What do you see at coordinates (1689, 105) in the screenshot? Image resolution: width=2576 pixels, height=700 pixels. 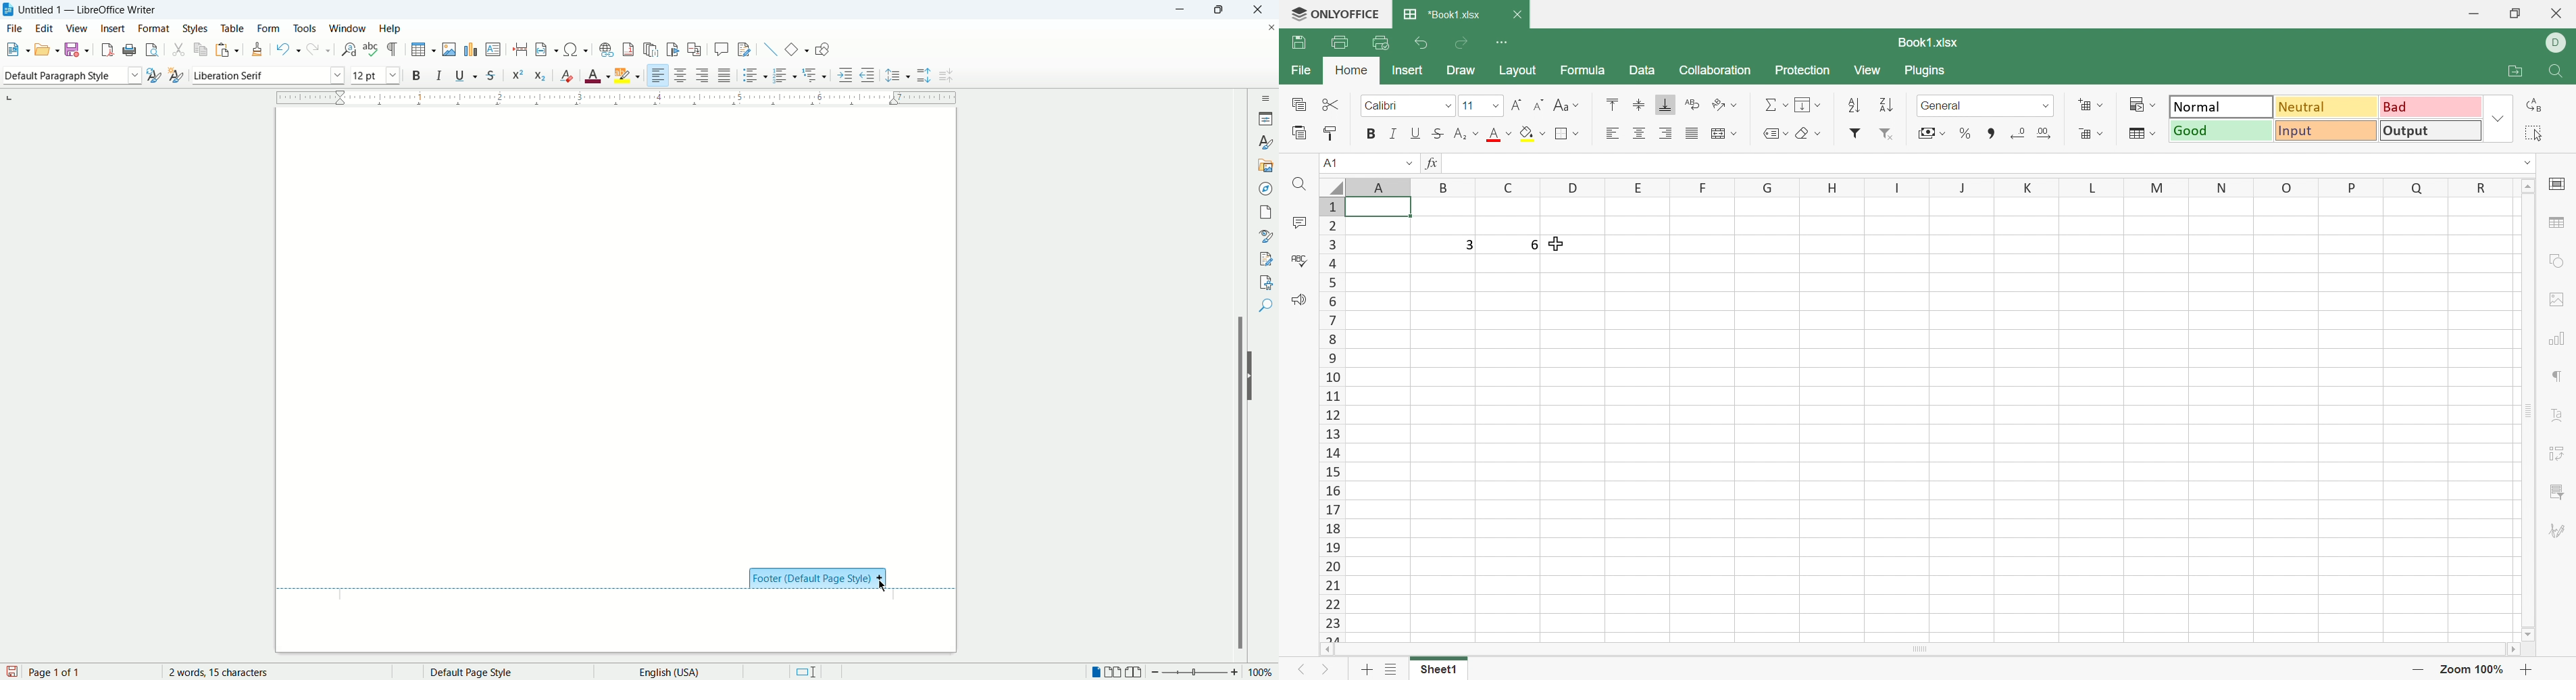 I see `Wrap text` at bounding box center [1689, 105].